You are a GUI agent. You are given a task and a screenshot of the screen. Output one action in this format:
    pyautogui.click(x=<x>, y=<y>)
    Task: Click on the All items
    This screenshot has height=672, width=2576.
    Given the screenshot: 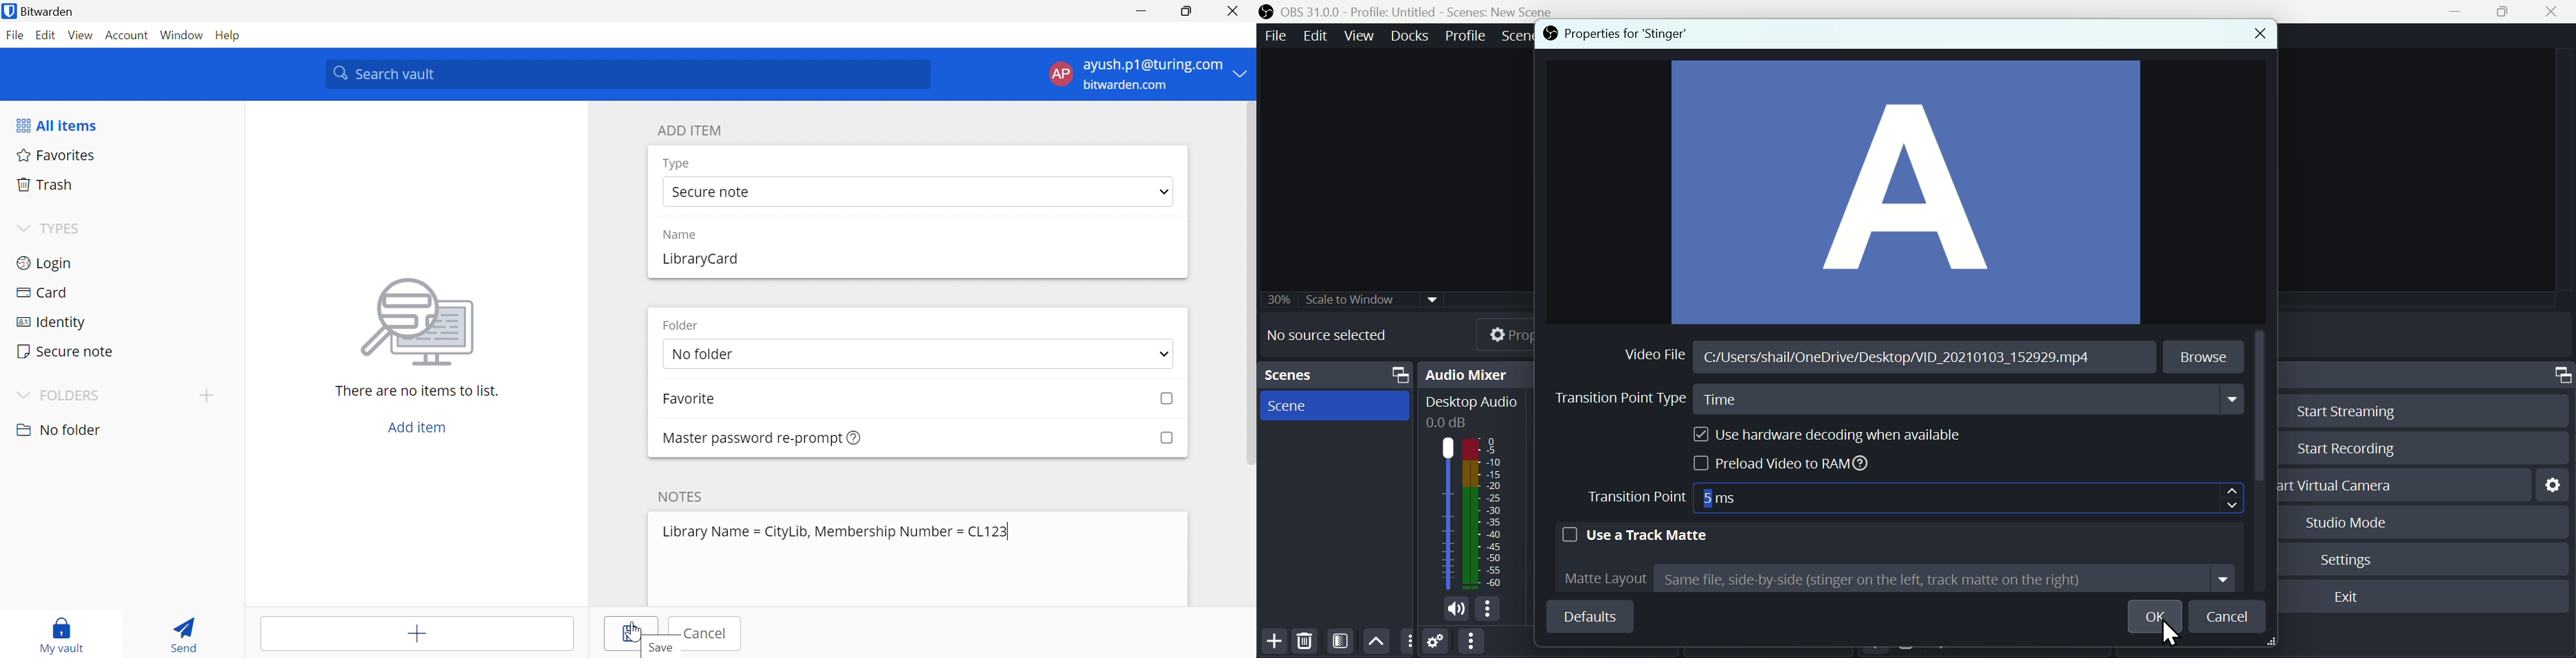 What is the action you would take?
    pyautogui.click(x=56, y=124)
    